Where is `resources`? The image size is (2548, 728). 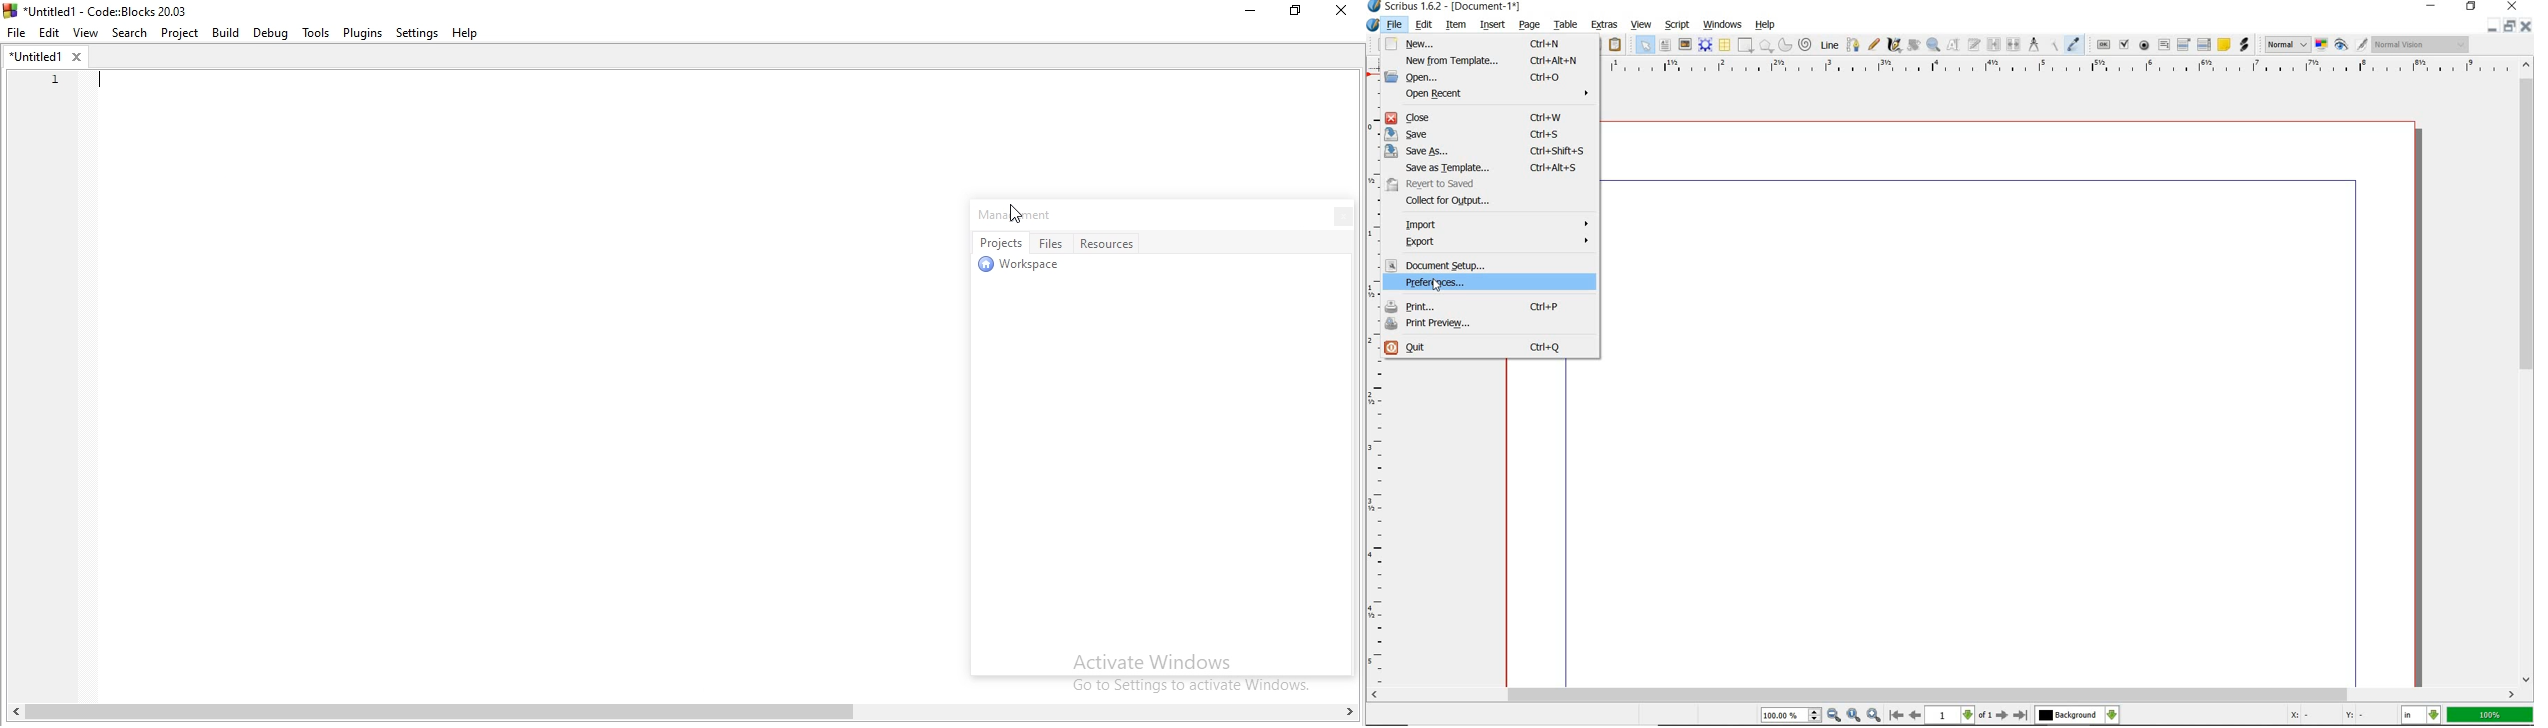
resources is located at coordinates (1111, 242).